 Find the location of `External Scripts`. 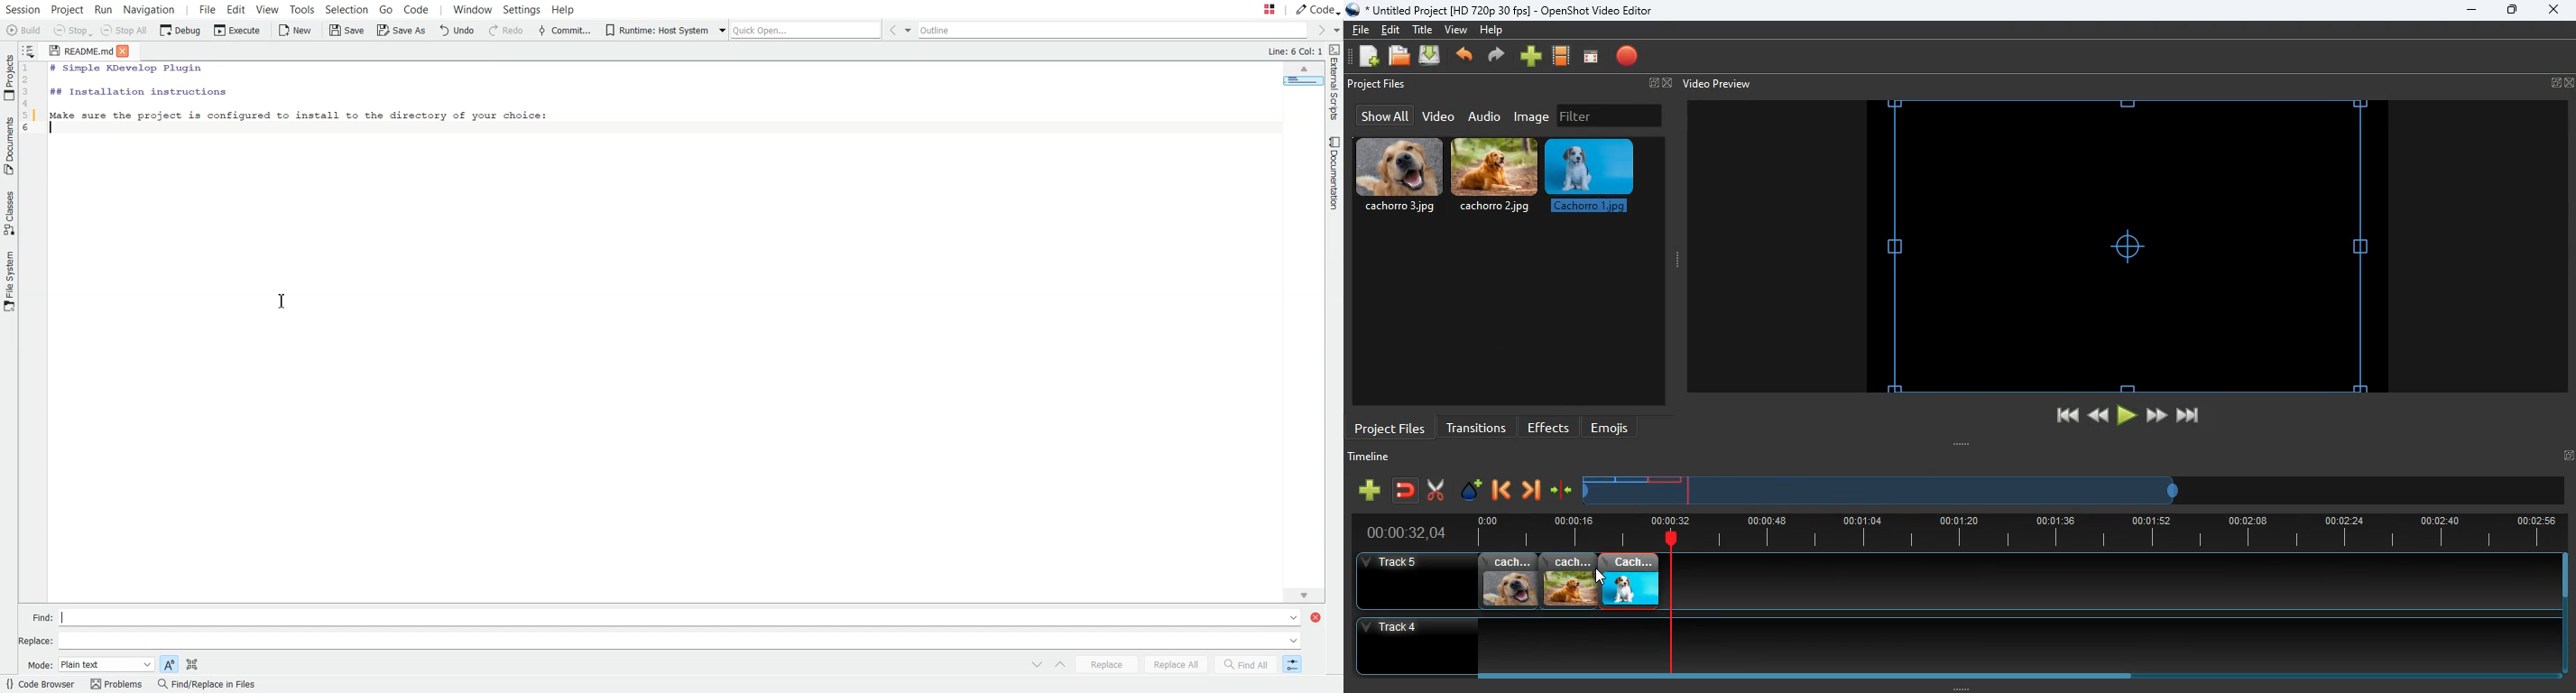

External Scripts is located at coordinates (1336, 83).